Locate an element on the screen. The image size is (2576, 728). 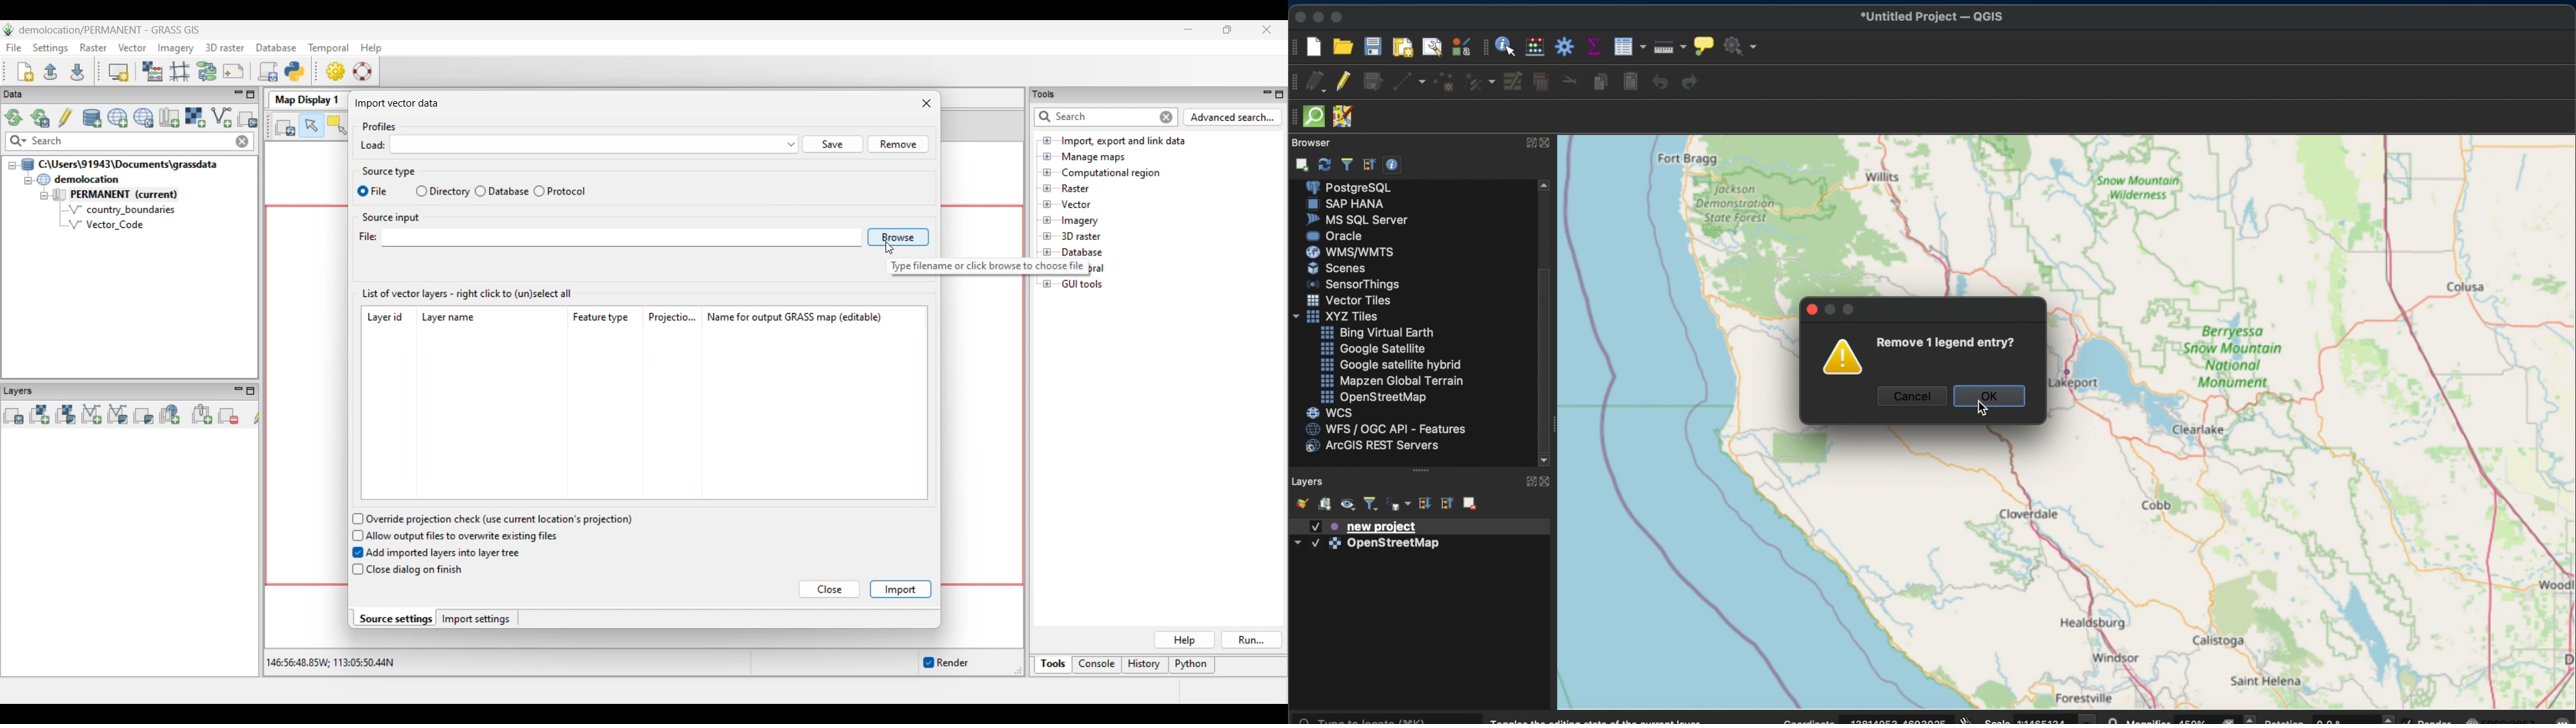
select is located at coordinates (480, 190).